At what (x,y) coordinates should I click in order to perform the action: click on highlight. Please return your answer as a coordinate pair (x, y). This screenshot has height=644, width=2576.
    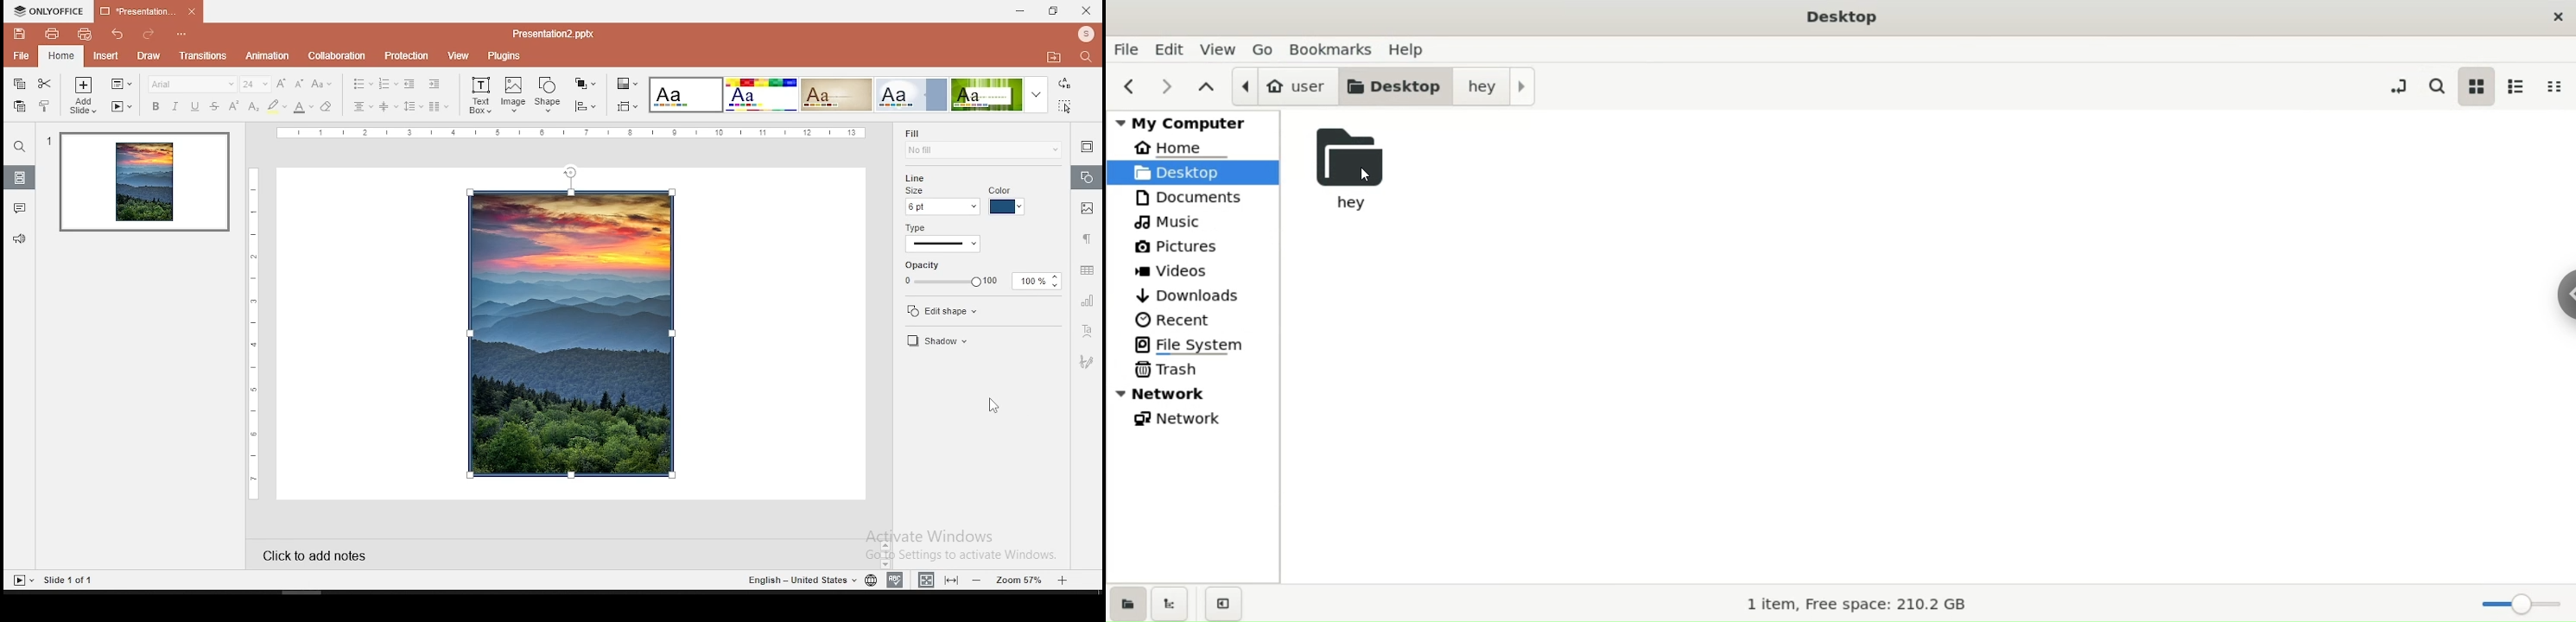
    Looking at the image, I should click on (276, 106).